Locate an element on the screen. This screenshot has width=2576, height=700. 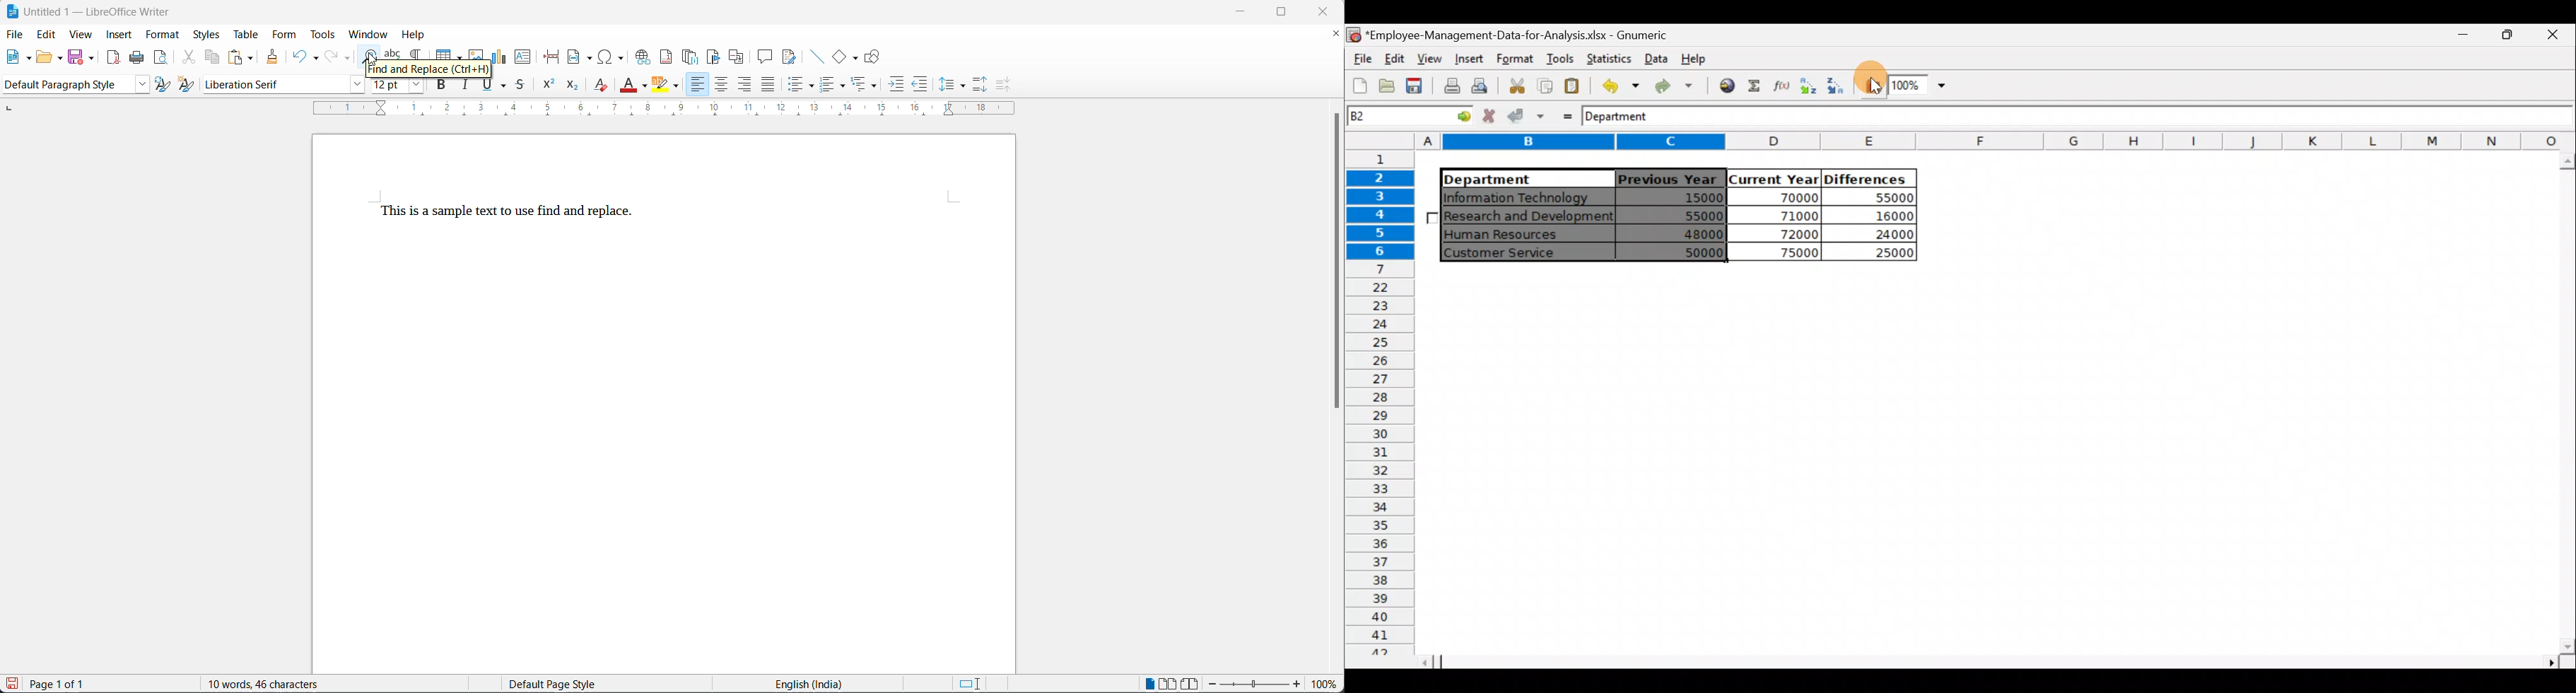
Cursor on Insert a chart is located at coordinates (1871, 73).